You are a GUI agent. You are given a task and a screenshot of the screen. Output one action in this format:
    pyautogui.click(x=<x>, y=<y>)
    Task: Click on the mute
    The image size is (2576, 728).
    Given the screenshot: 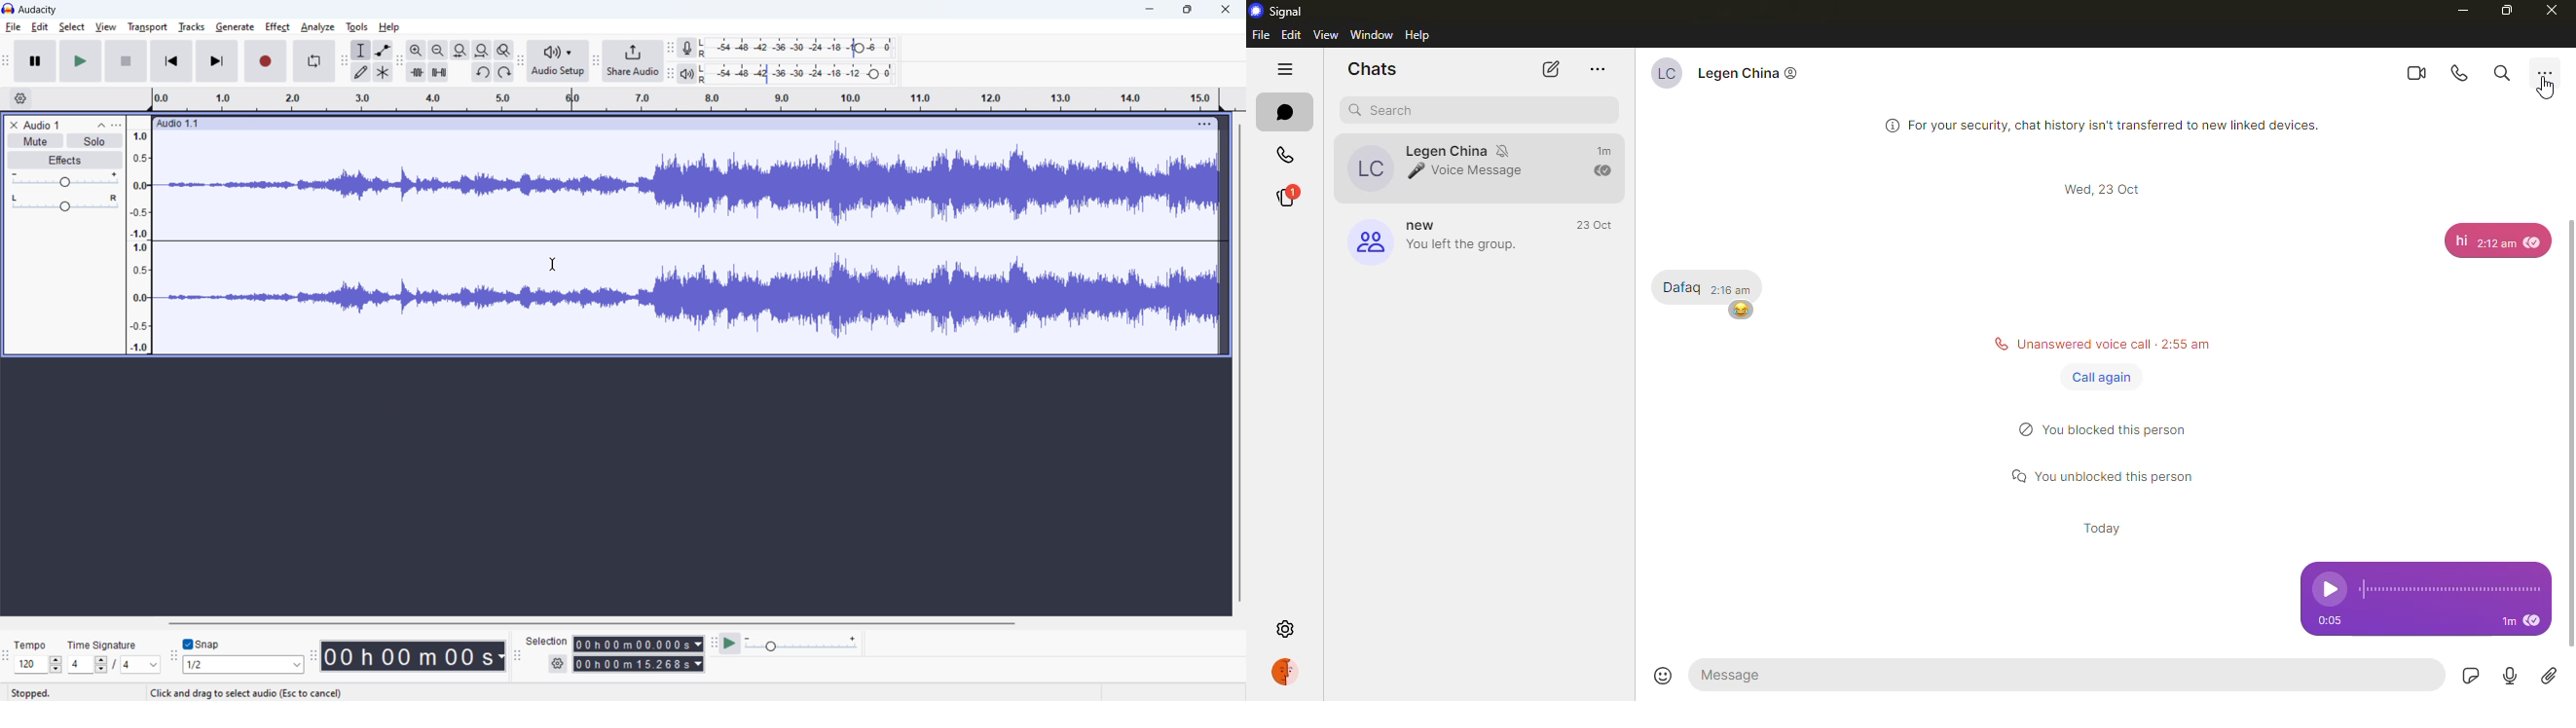 What is the action you would take?
    pyautogui.click(x=36, y=141)
    